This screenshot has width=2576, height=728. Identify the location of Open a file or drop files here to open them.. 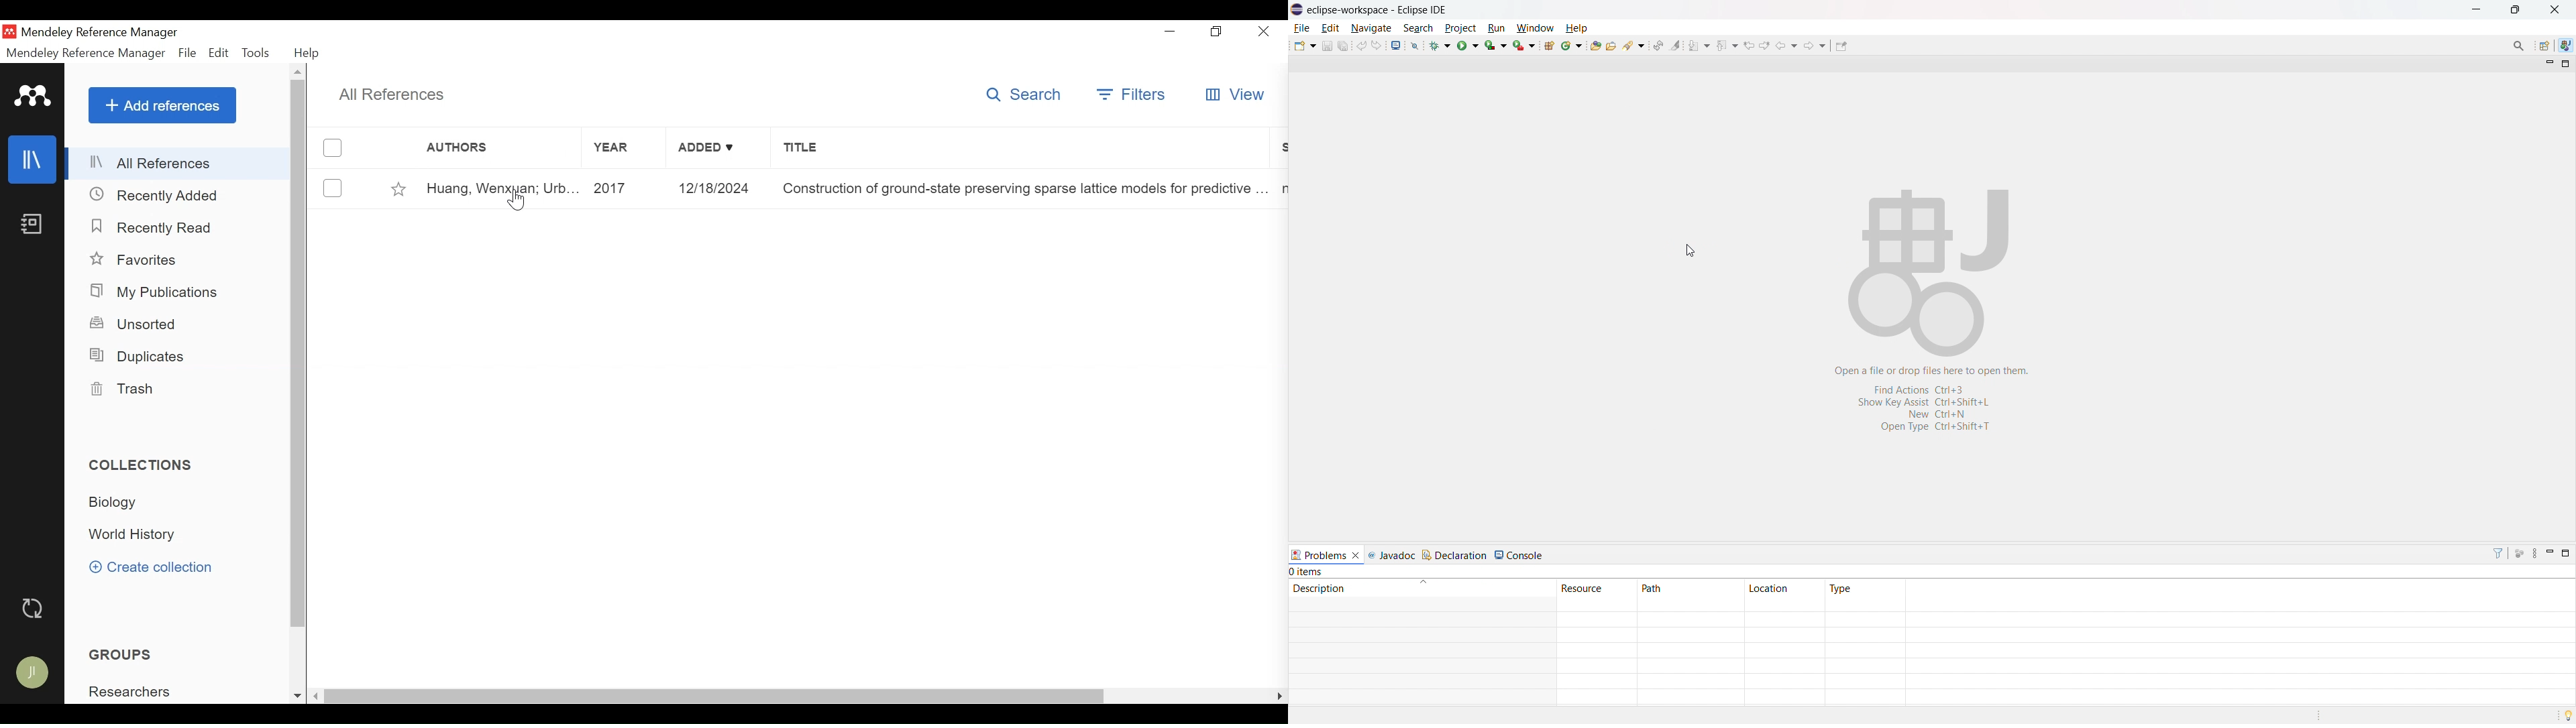
(1933, 372).